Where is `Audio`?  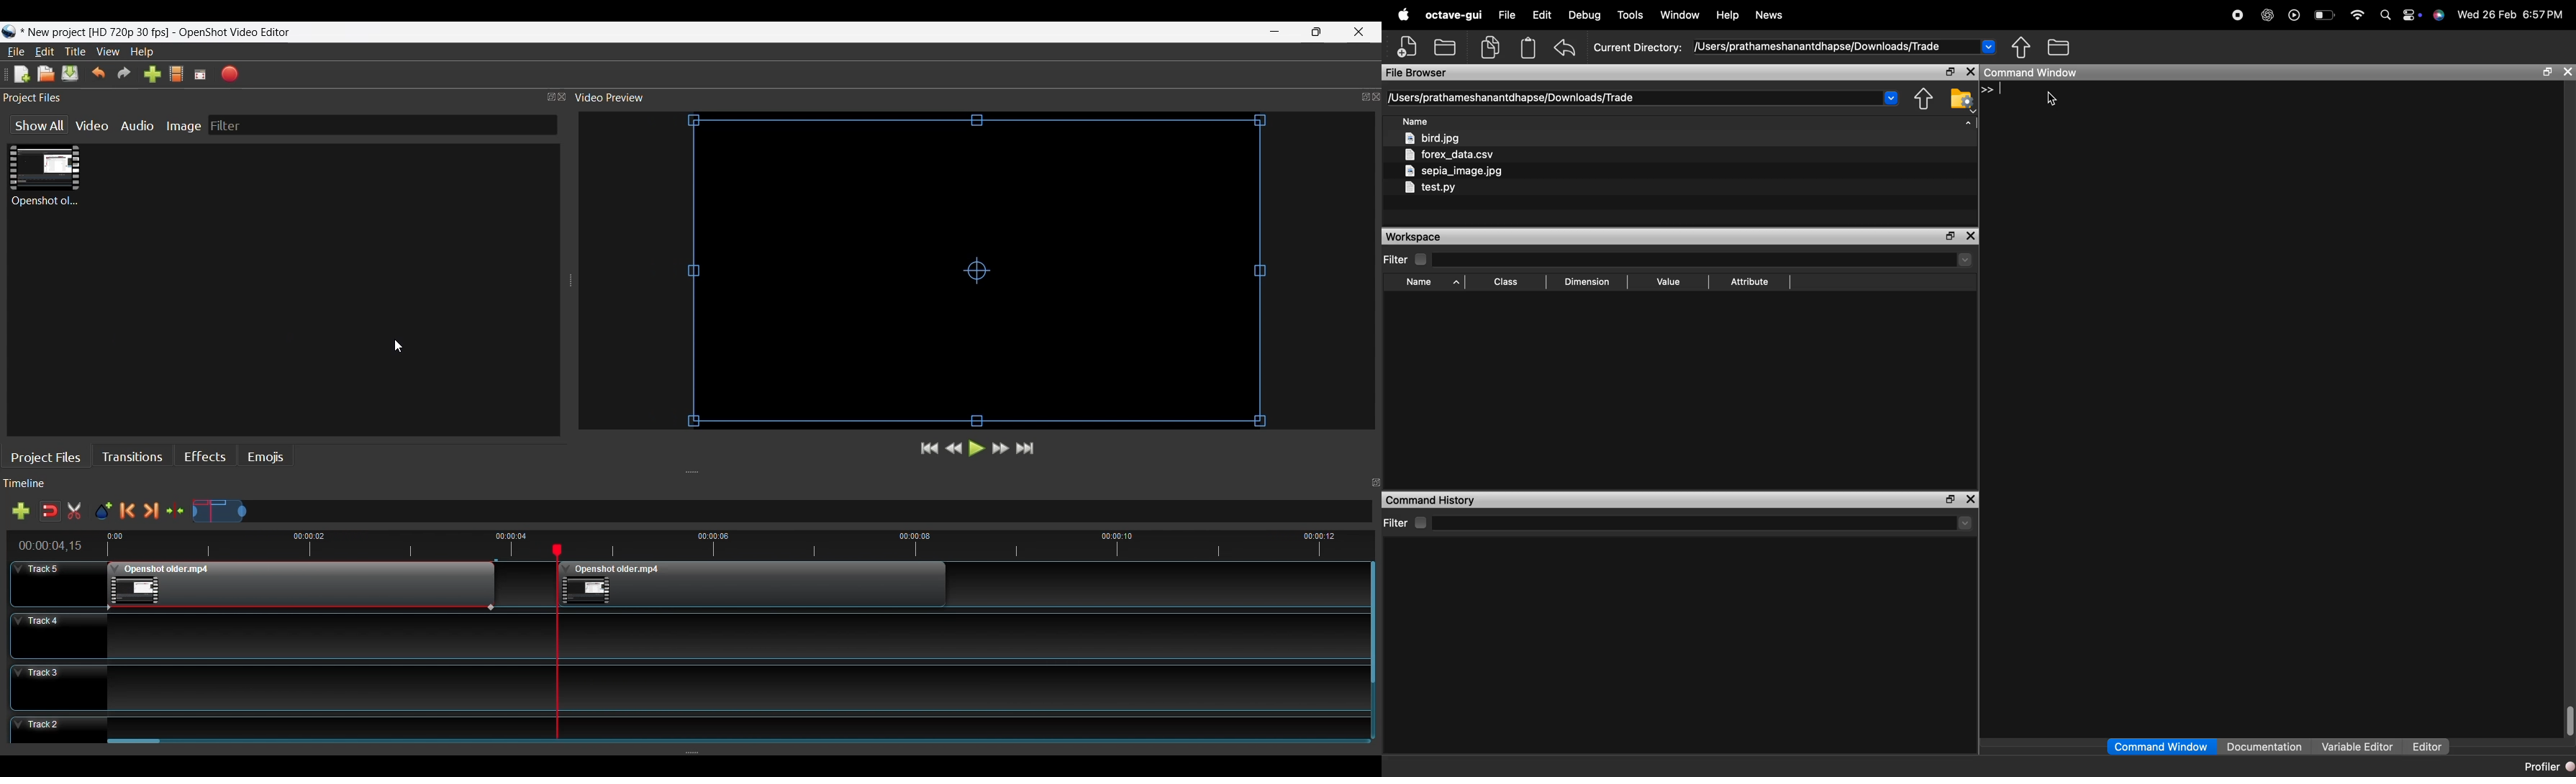 Audio is located at coordinates (140, 125).